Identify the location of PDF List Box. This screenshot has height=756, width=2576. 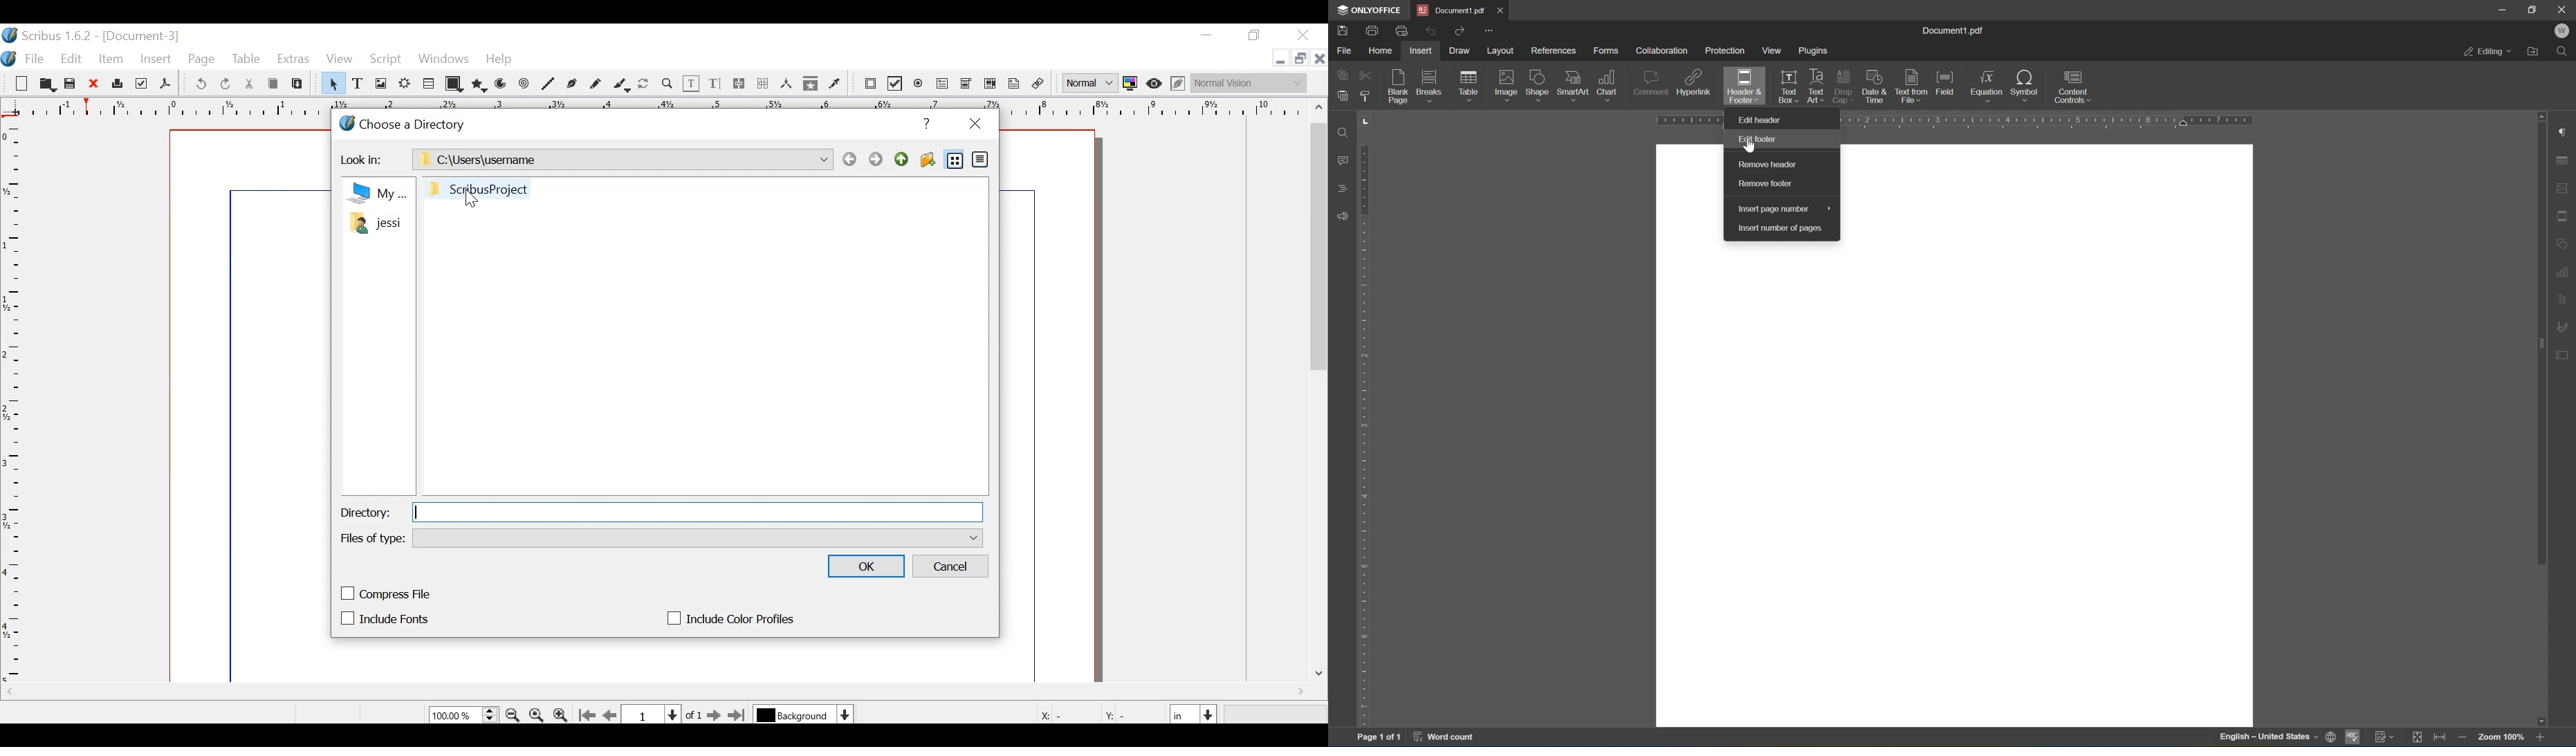
(991, 84).